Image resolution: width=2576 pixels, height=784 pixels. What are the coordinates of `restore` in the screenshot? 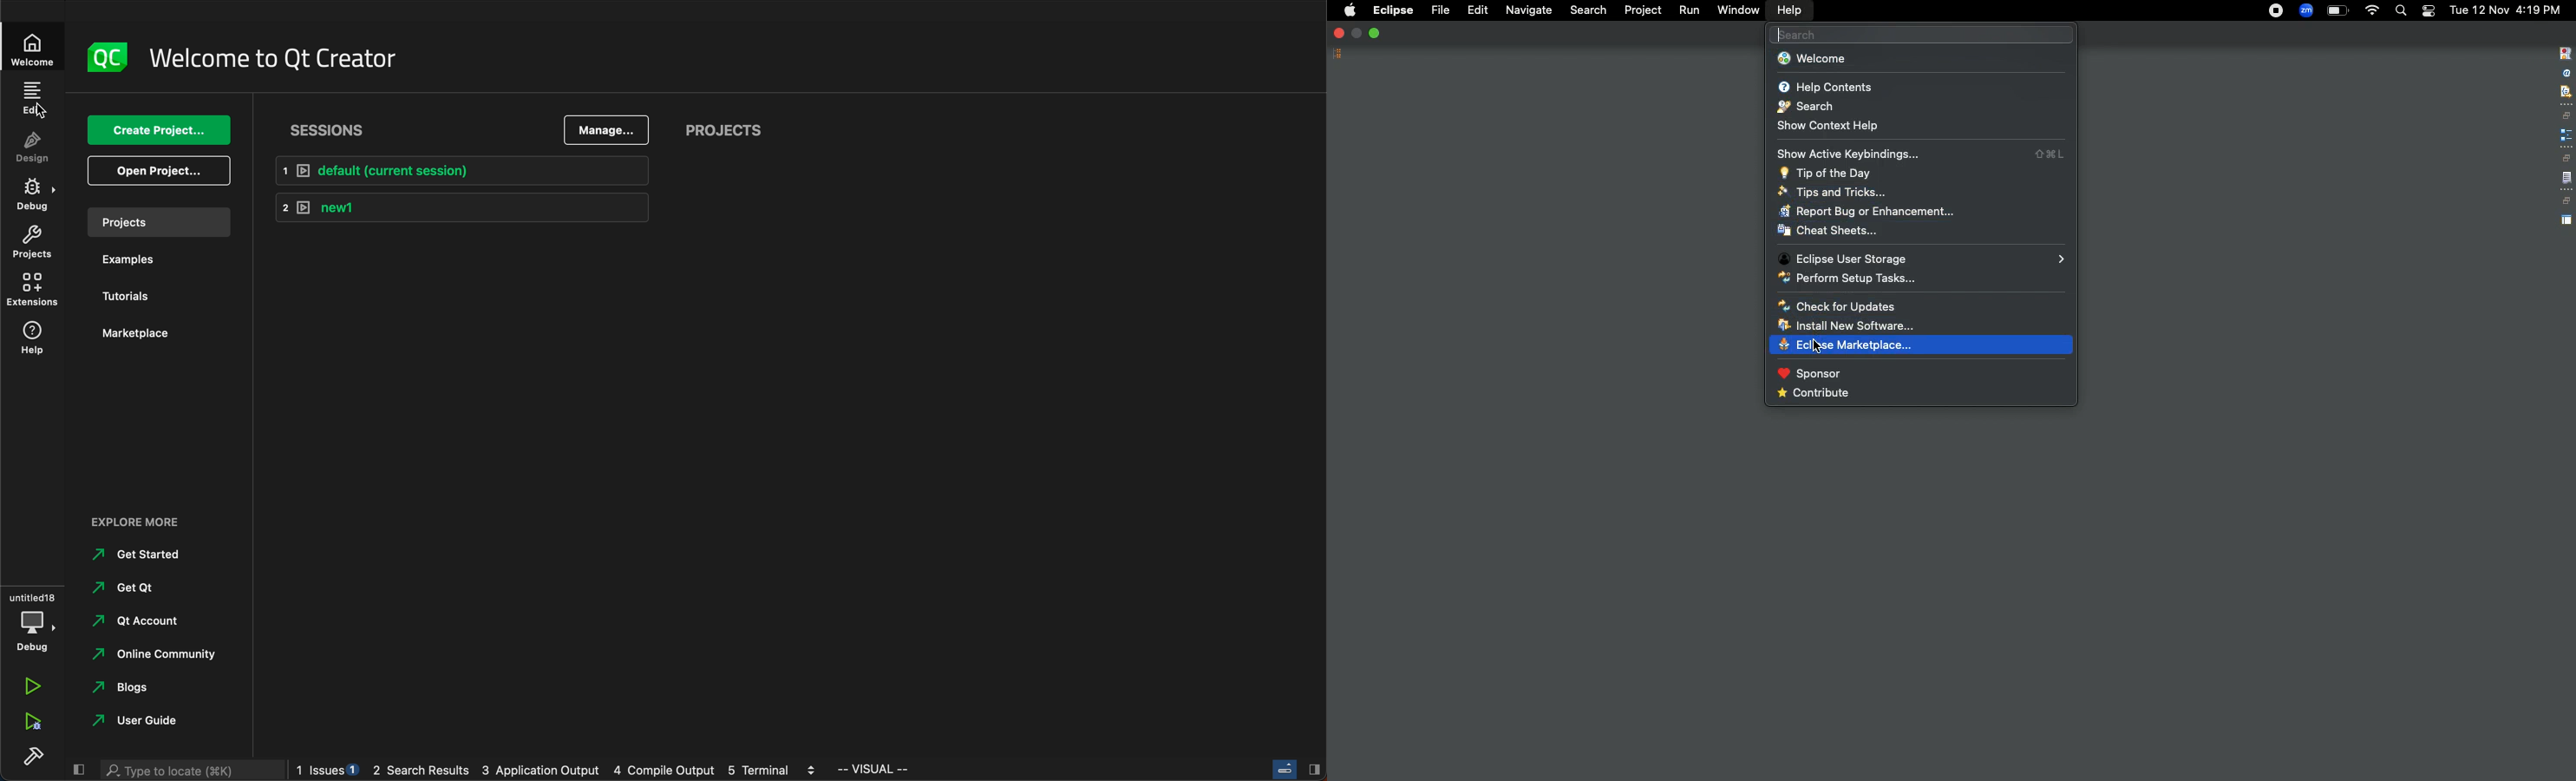 It's located at (2566, 201).